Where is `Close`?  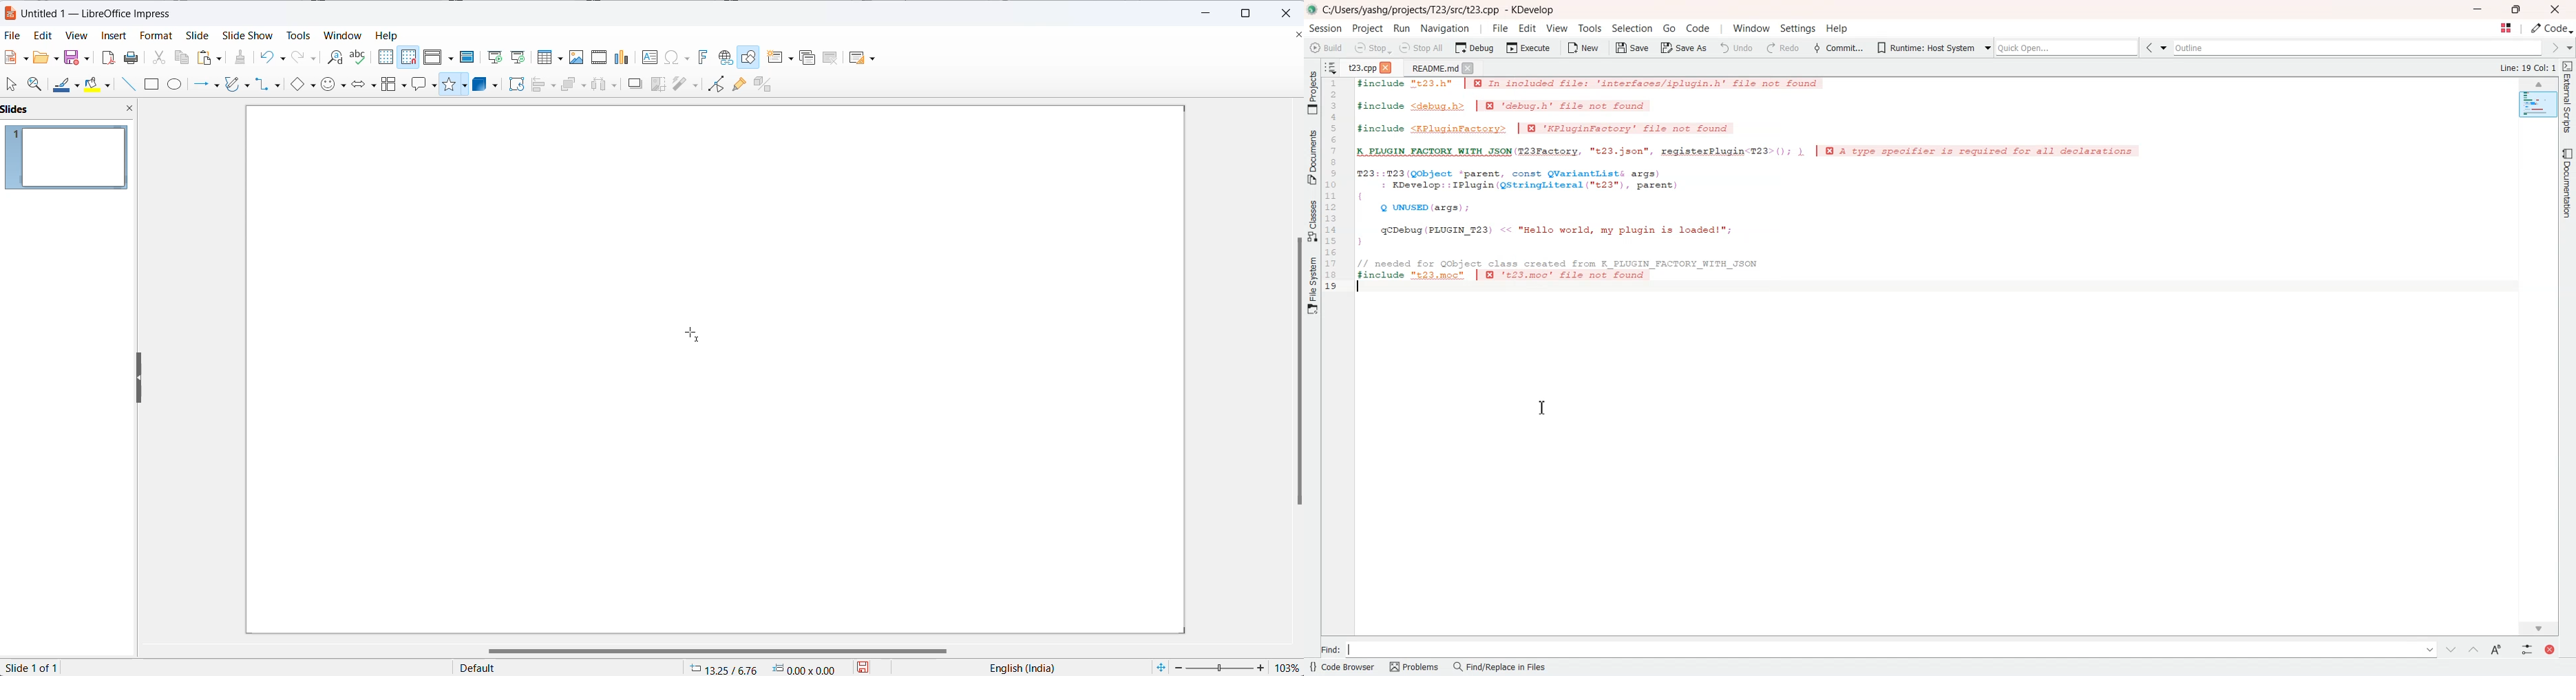 Close is located at coordinates (2555, 9).